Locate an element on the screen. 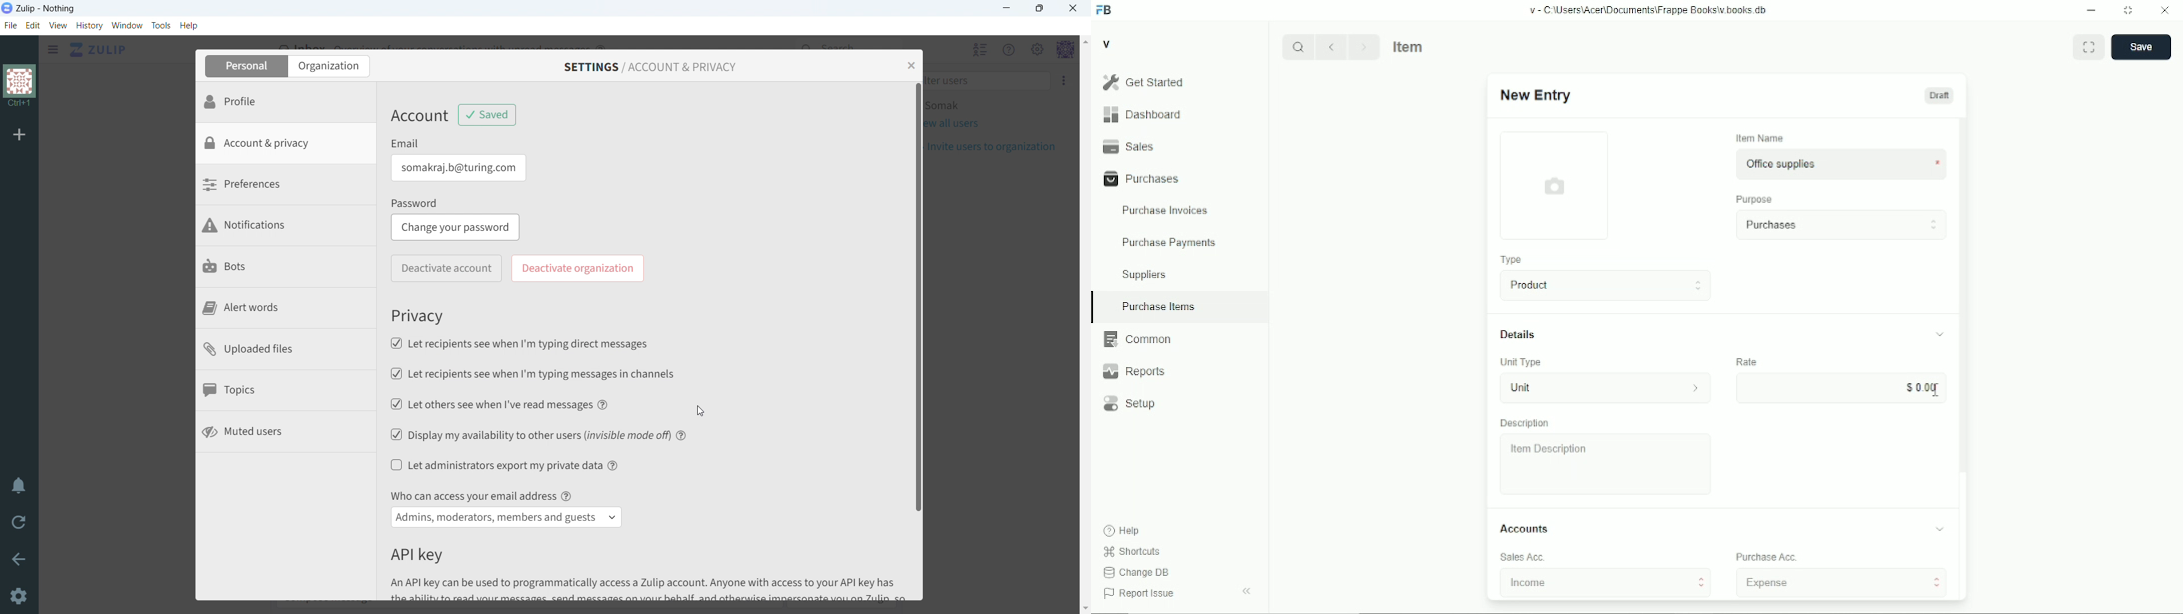 The height and width of the screenshot is (616, 2184). help is located at coordinates (1123, 531).